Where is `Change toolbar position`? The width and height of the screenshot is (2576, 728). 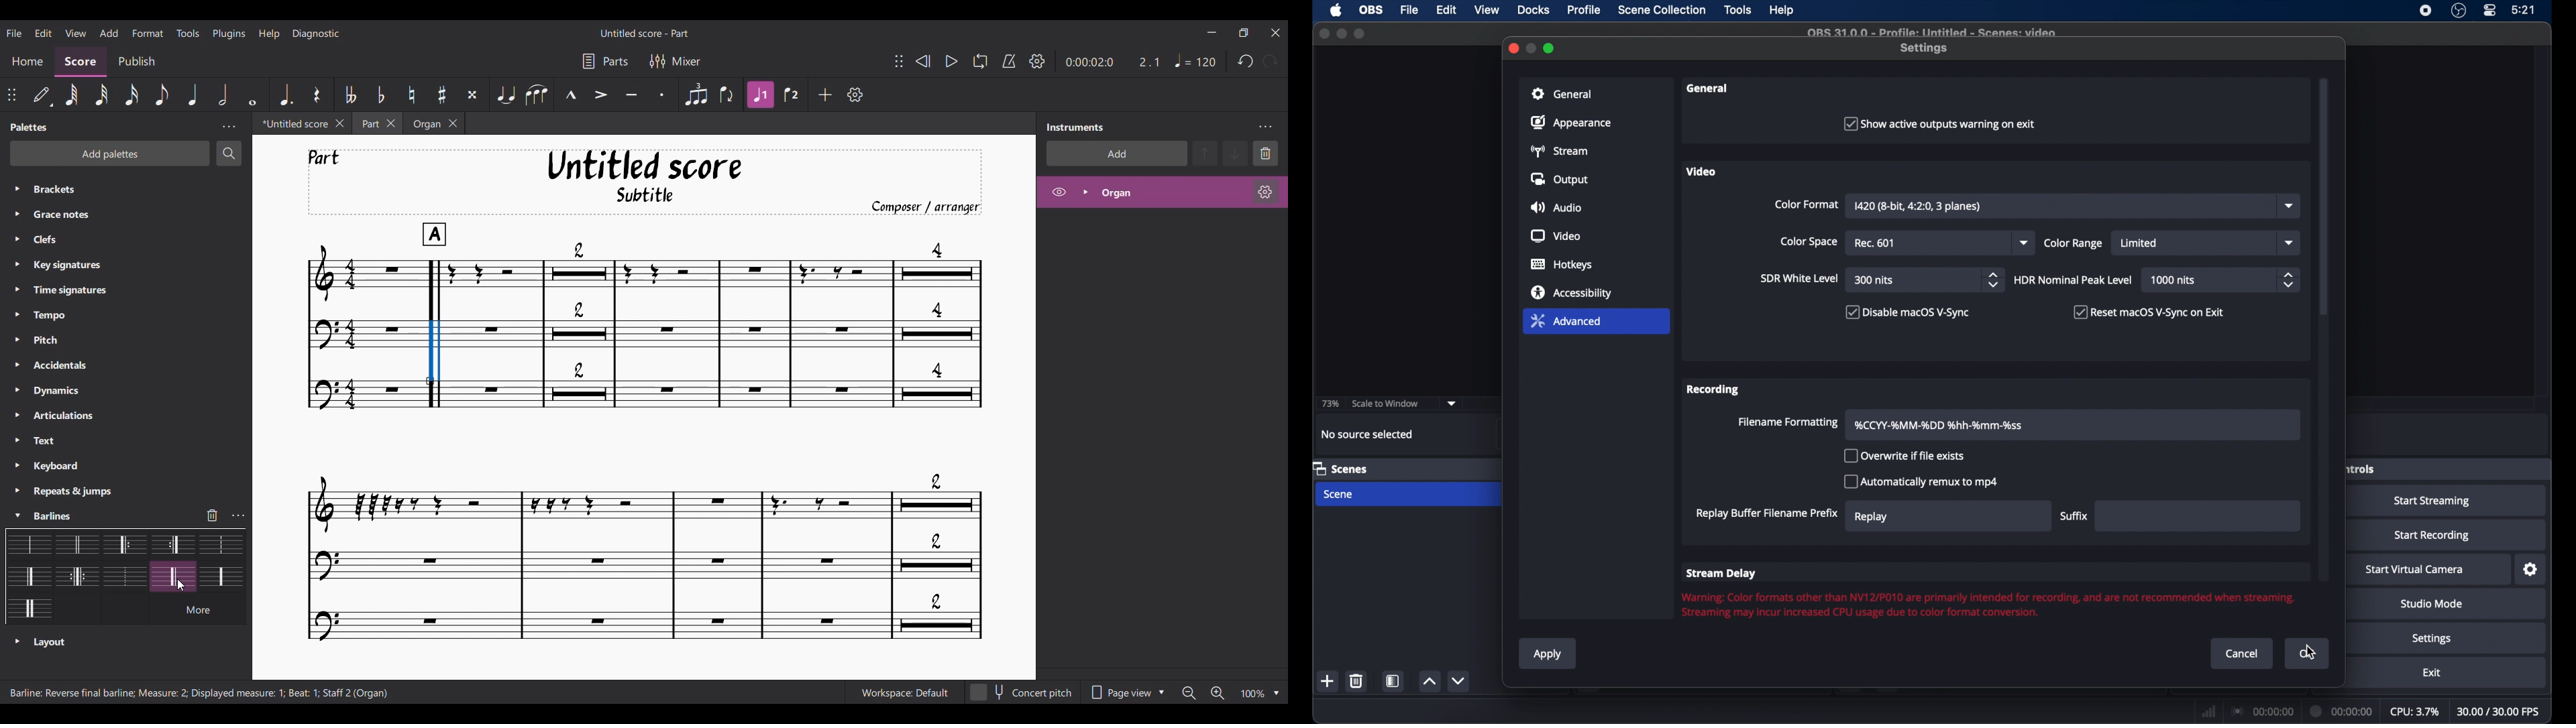 Change toolbar position is located at coordinates (899, 61).